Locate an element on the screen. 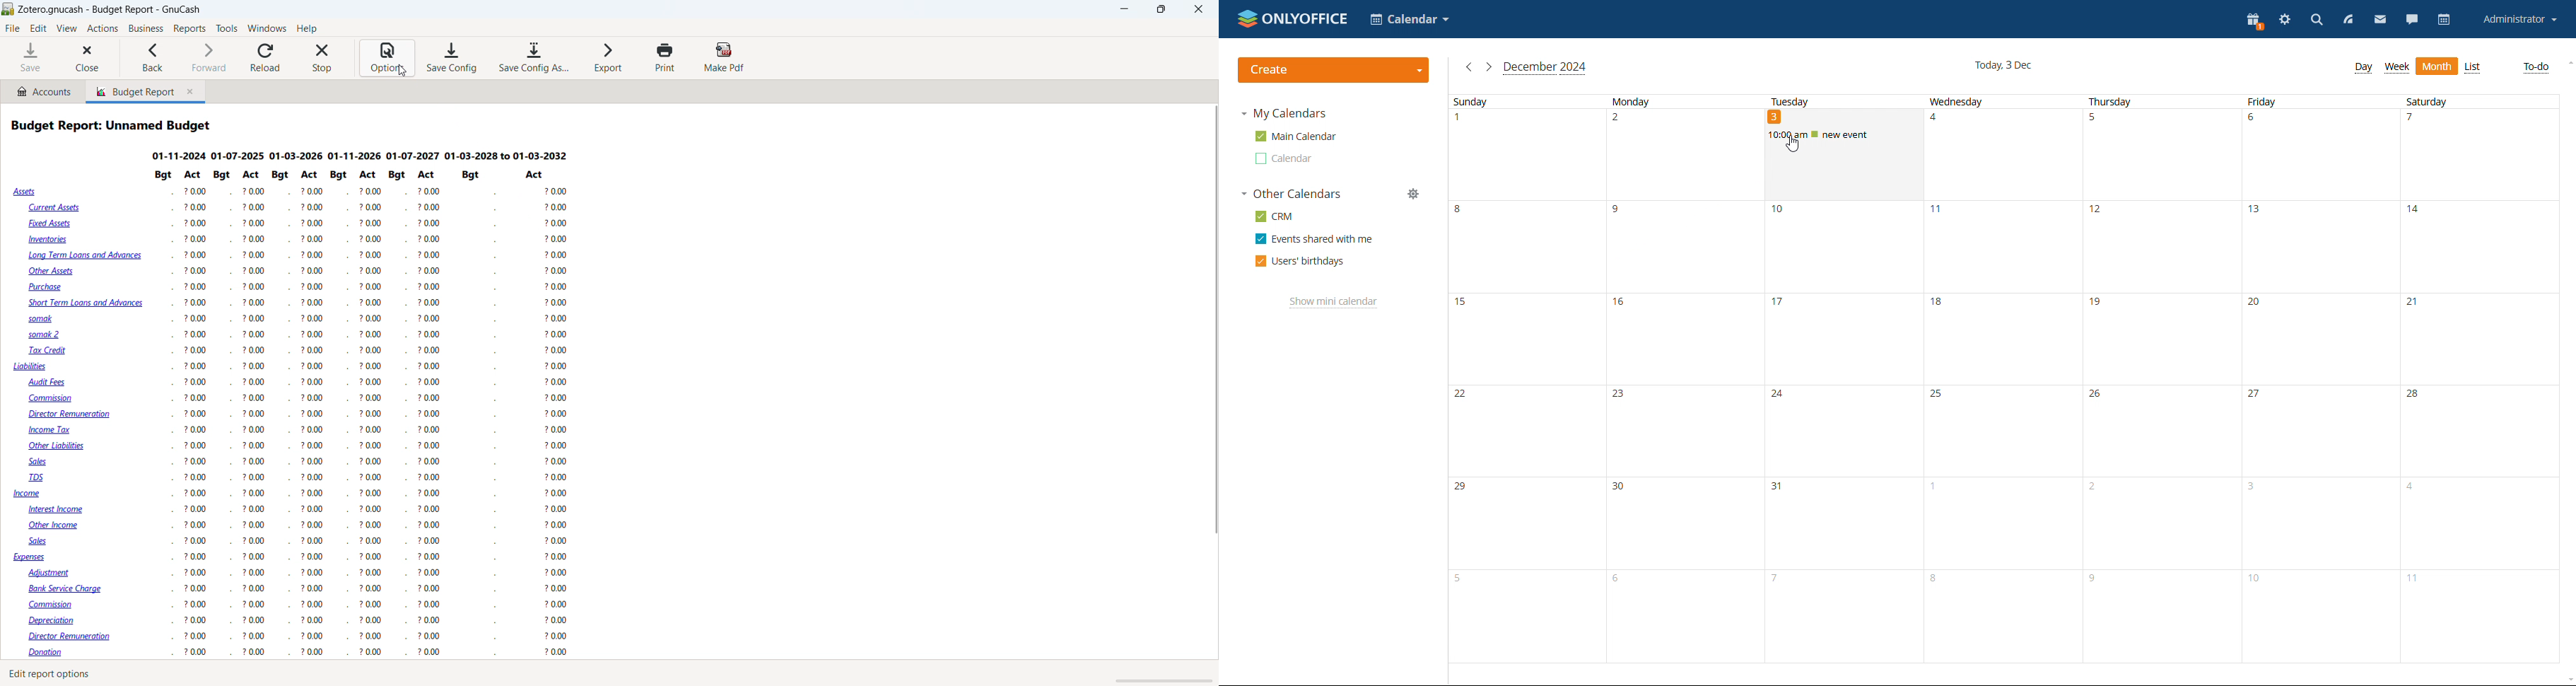 The width and height of the screenshot is (2576, 700). windows is located at coordinates (267, 28).